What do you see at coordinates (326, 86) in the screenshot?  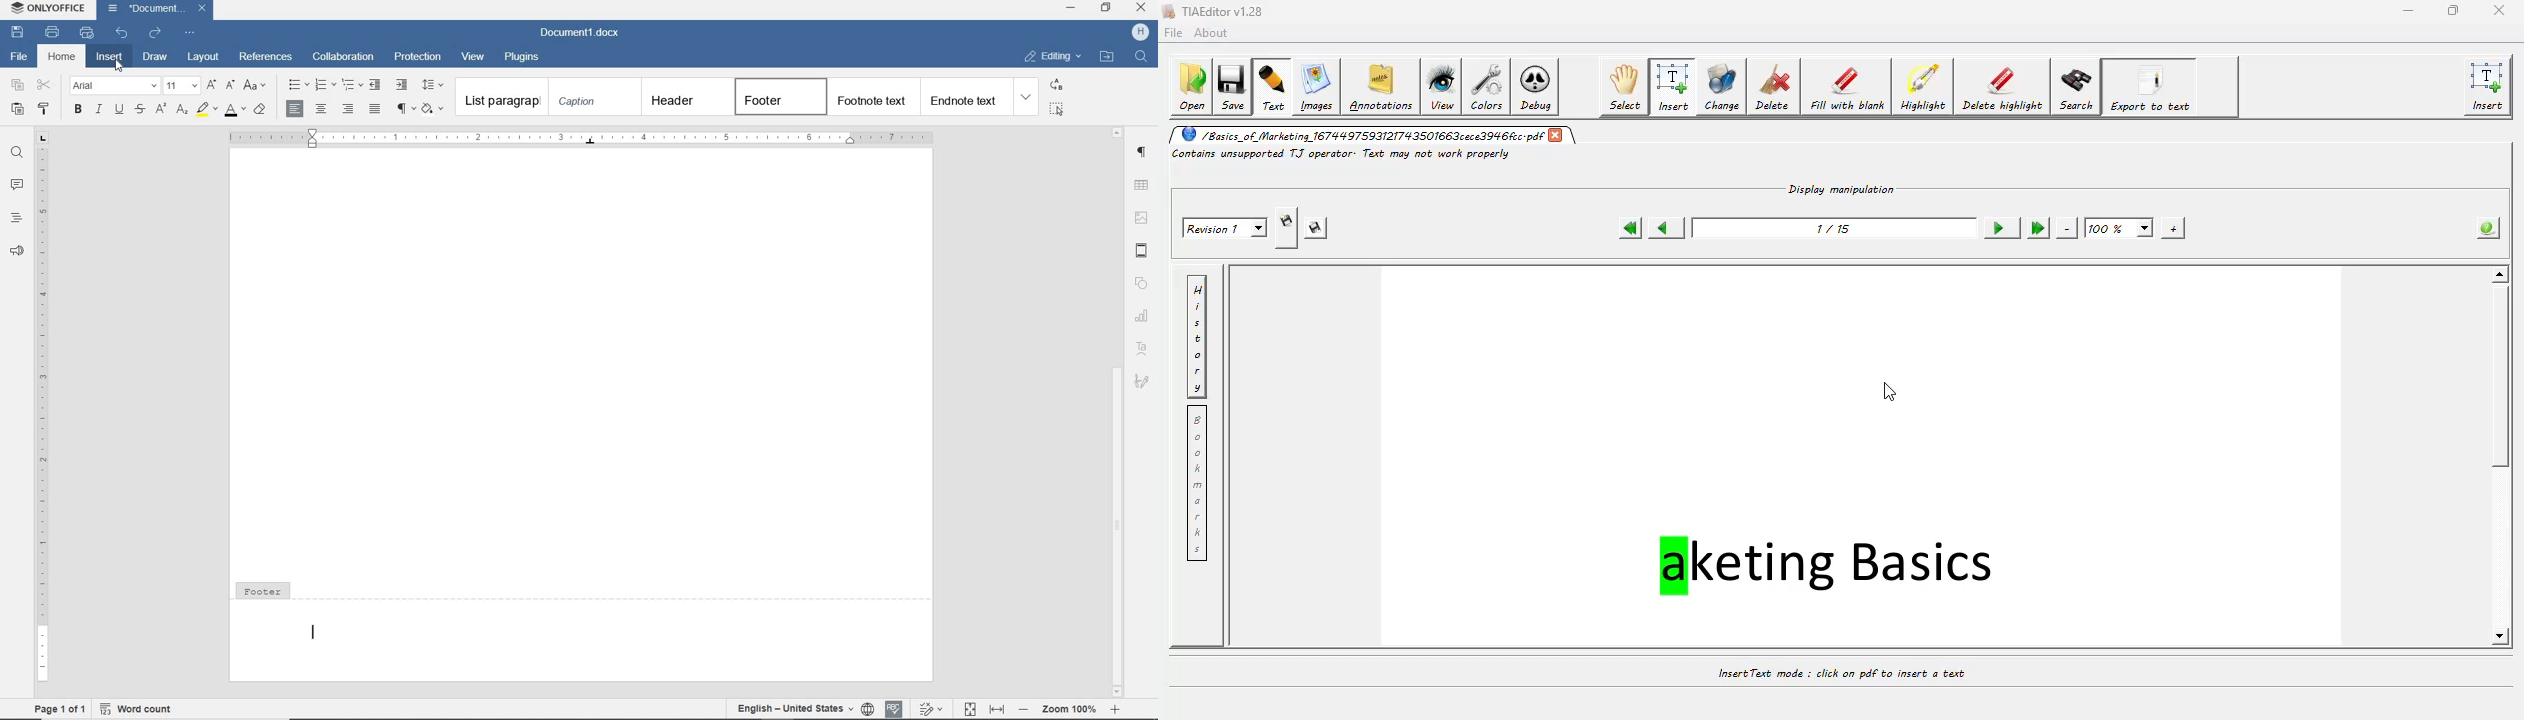 I see `numbering` at bounding box center [326, 86].